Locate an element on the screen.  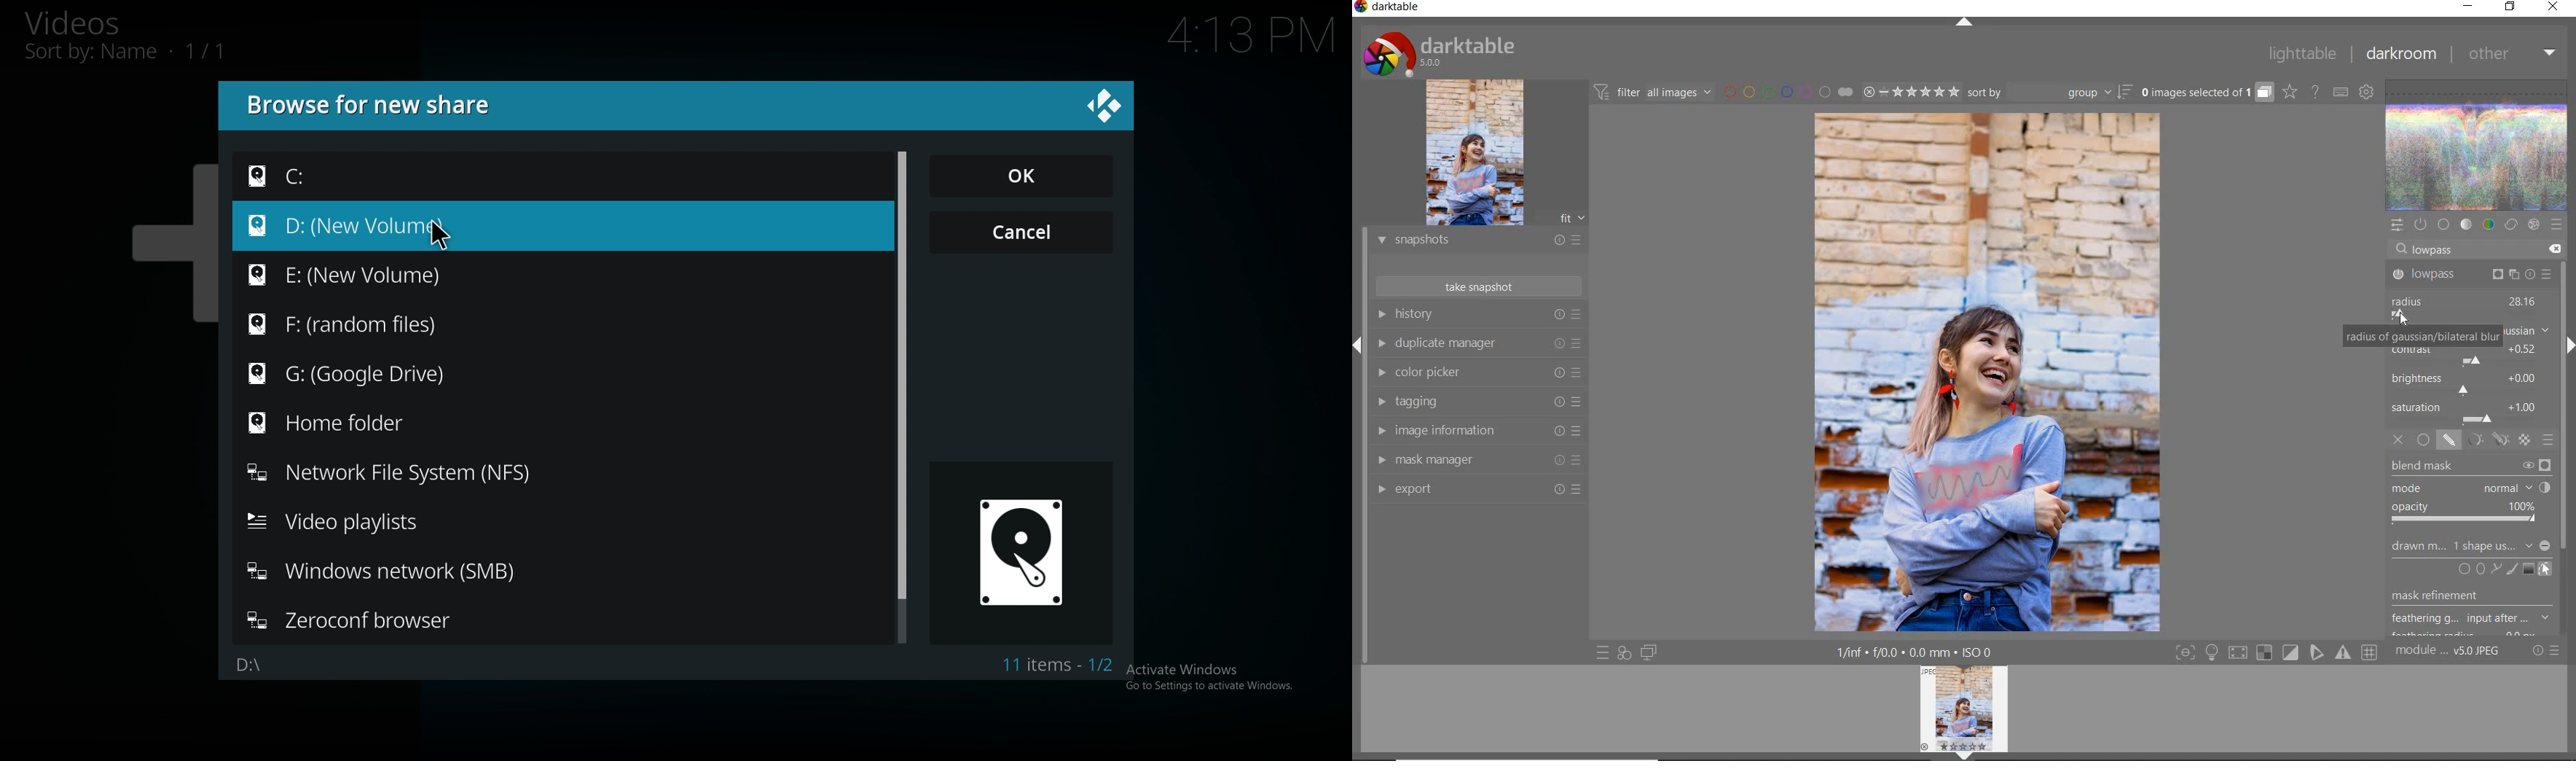
close is located at coordinates (1104, 106).